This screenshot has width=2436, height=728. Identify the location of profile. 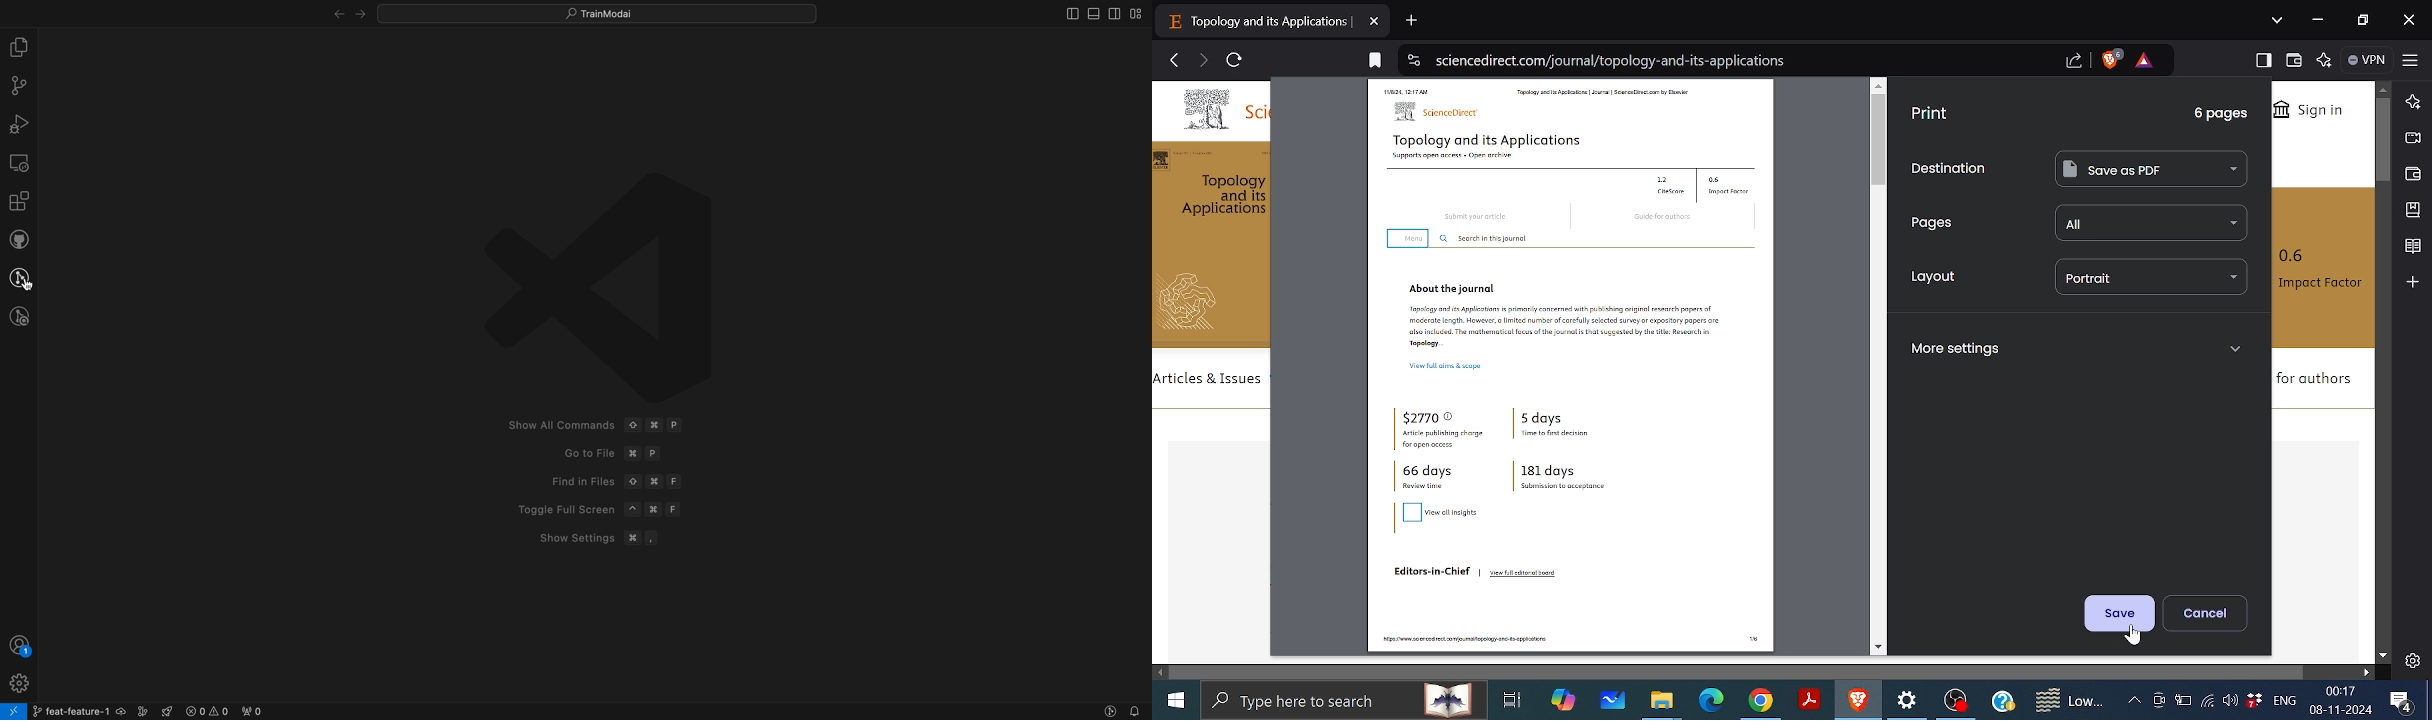
(21, 646).